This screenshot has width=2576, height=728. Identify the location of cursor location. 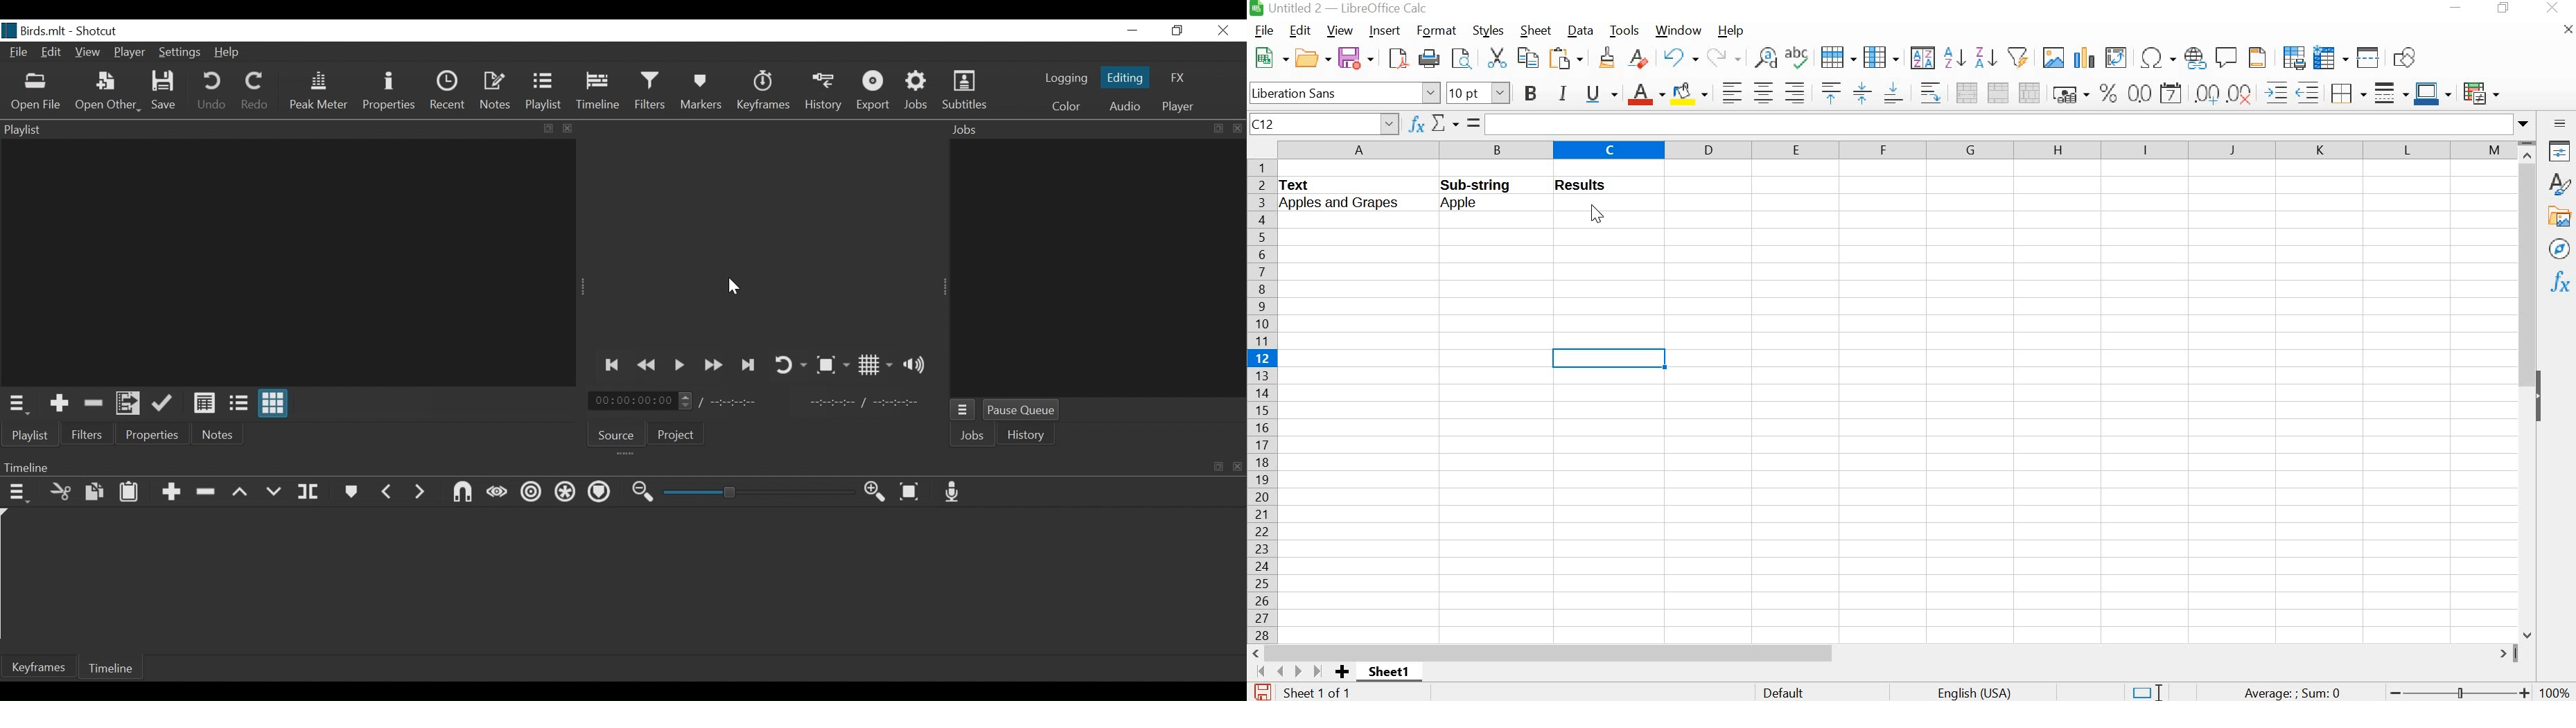
(1596, 214).